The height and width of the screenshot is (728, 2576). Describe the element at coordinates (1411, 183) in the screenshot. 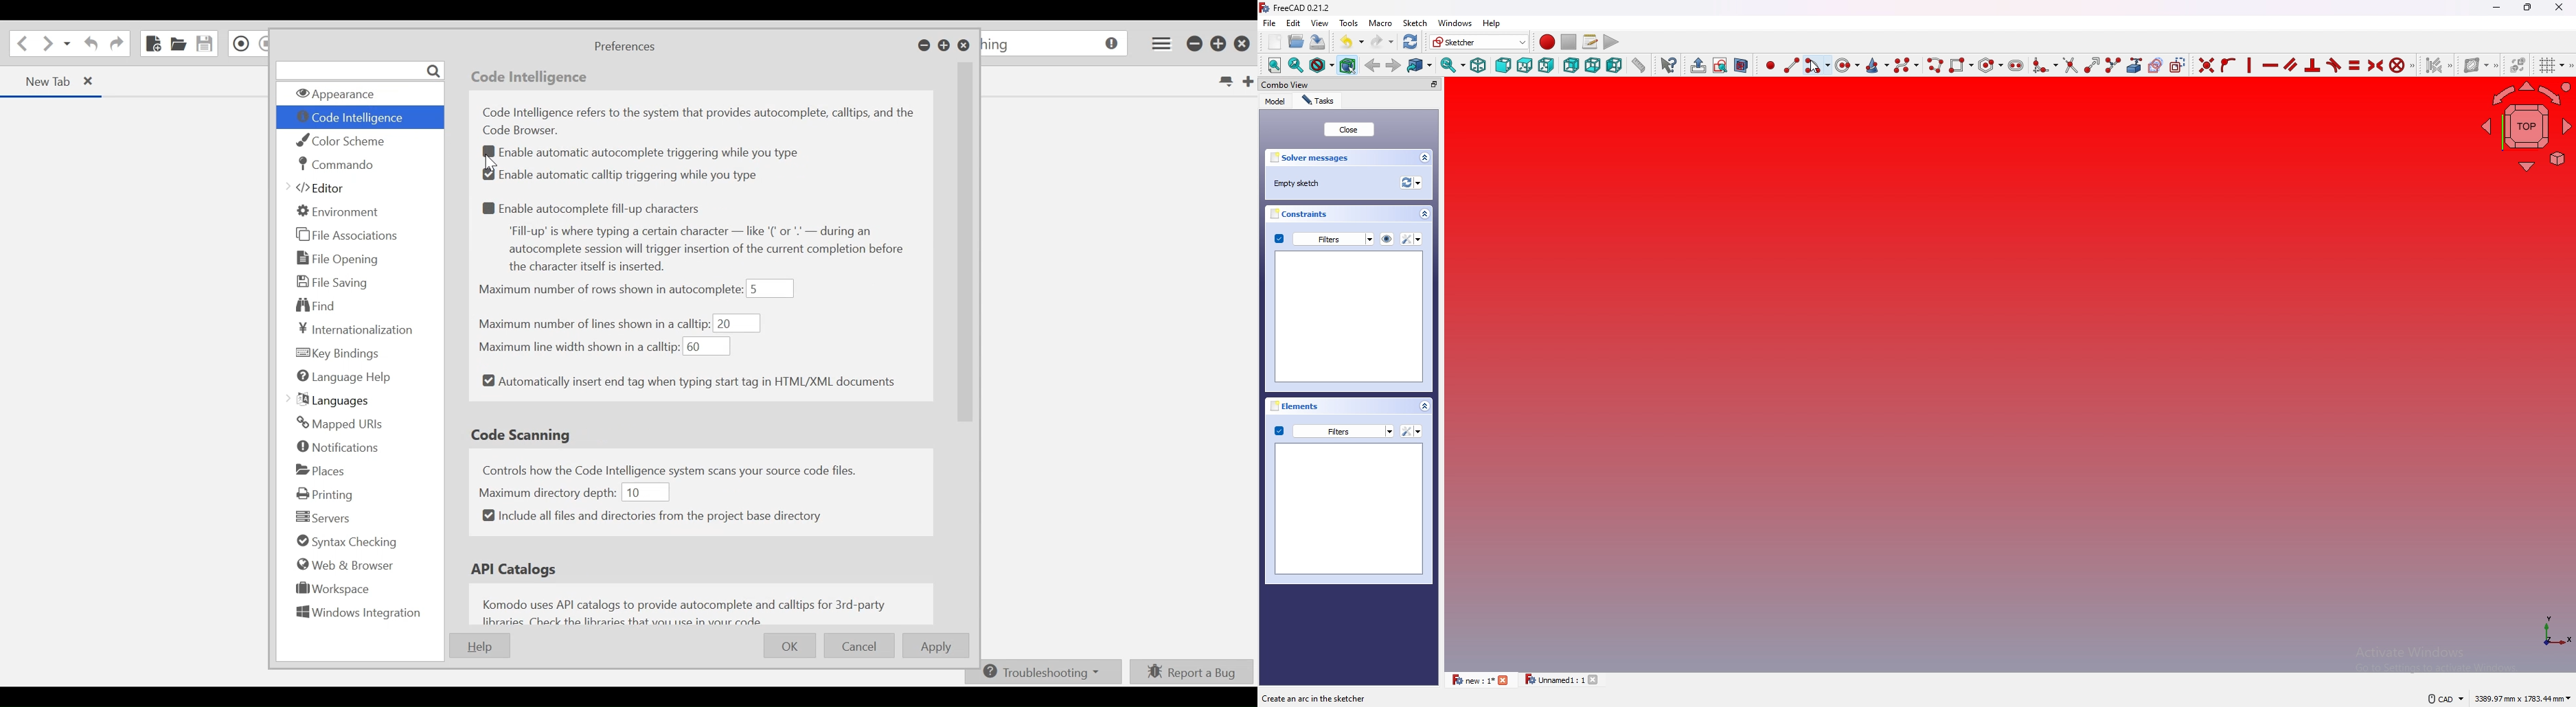

I see `recomputation of active document` at that location.